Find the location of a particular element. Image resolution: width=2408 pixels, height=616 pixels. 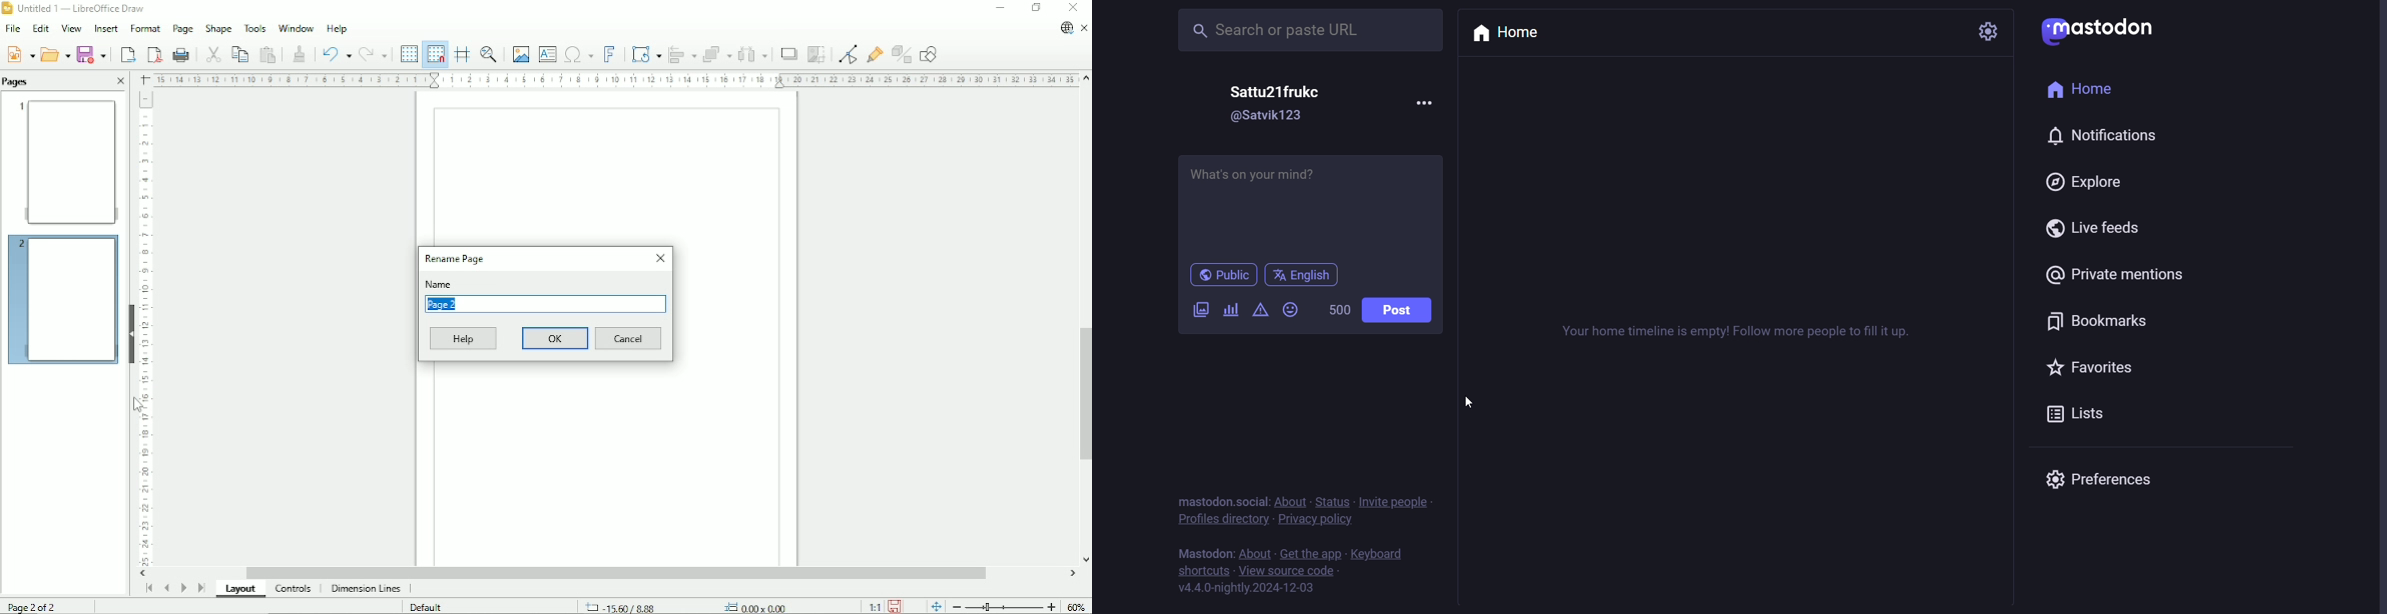

Default is located at coordinates (428, 607).